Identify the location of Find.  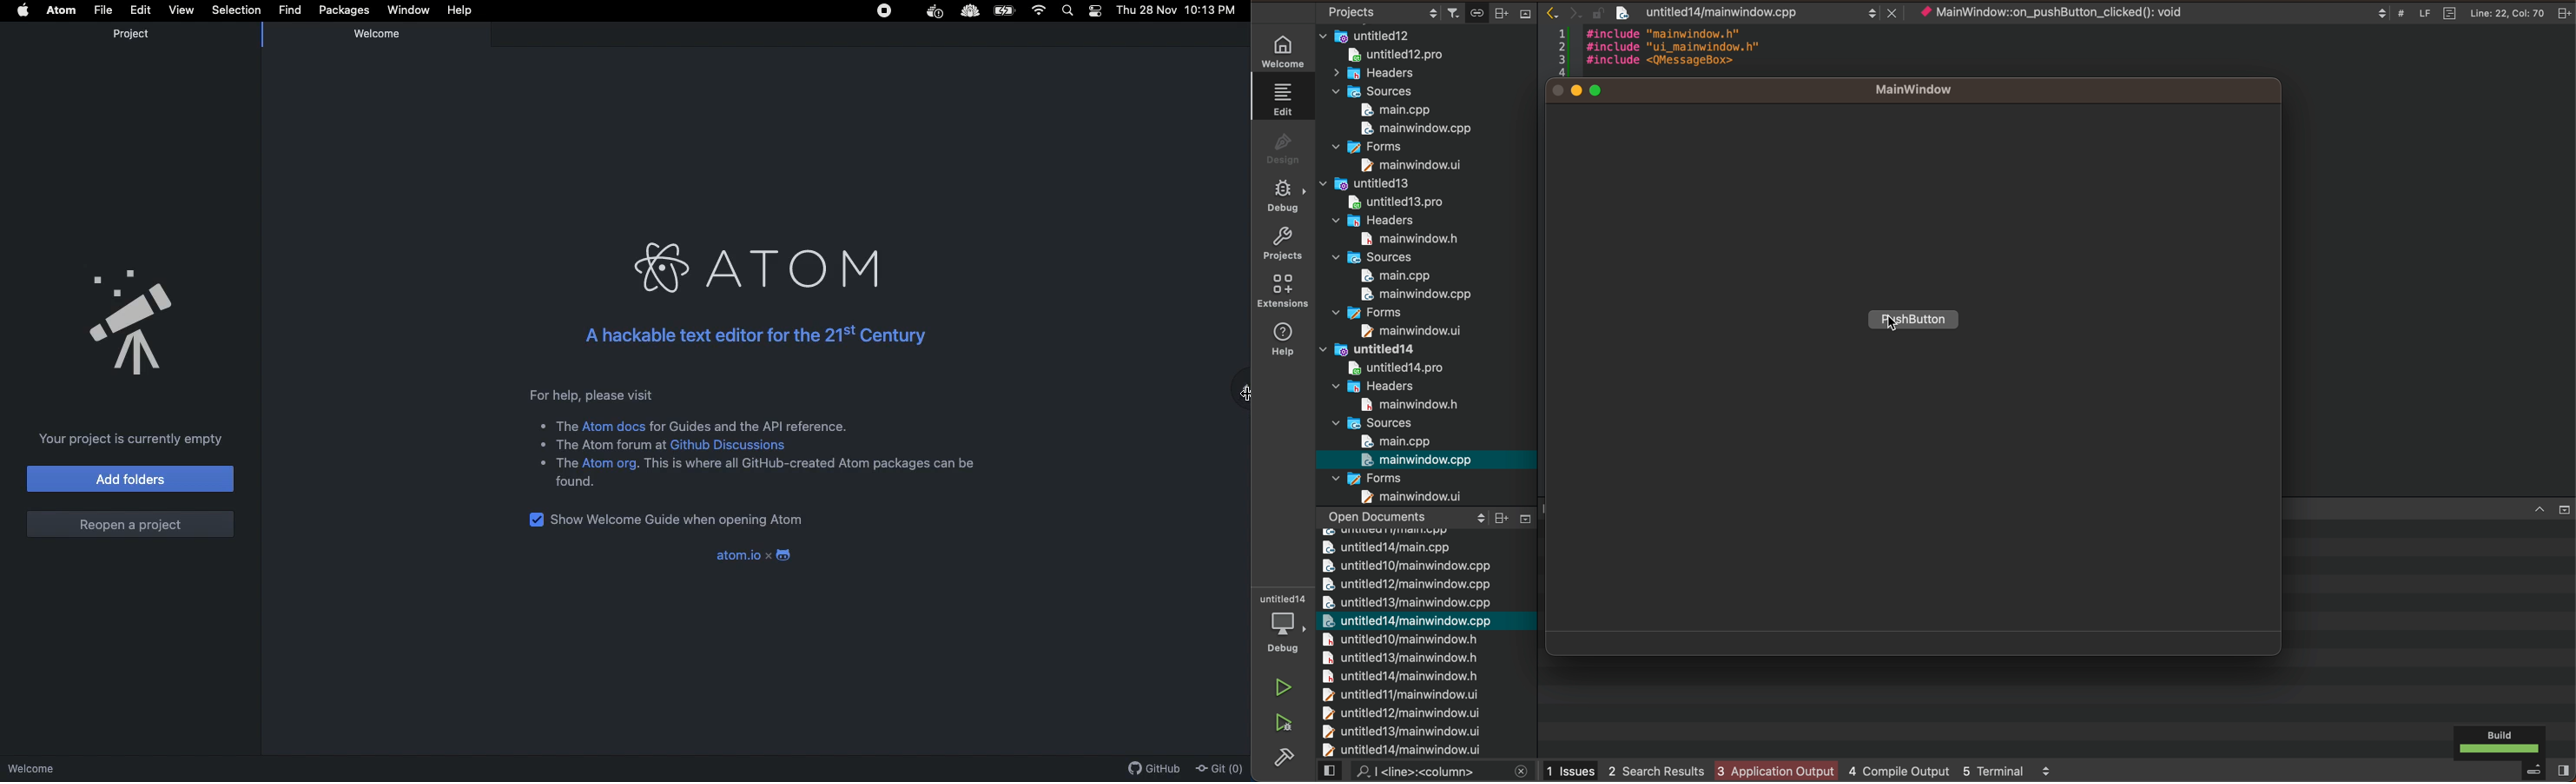
(290, 10).